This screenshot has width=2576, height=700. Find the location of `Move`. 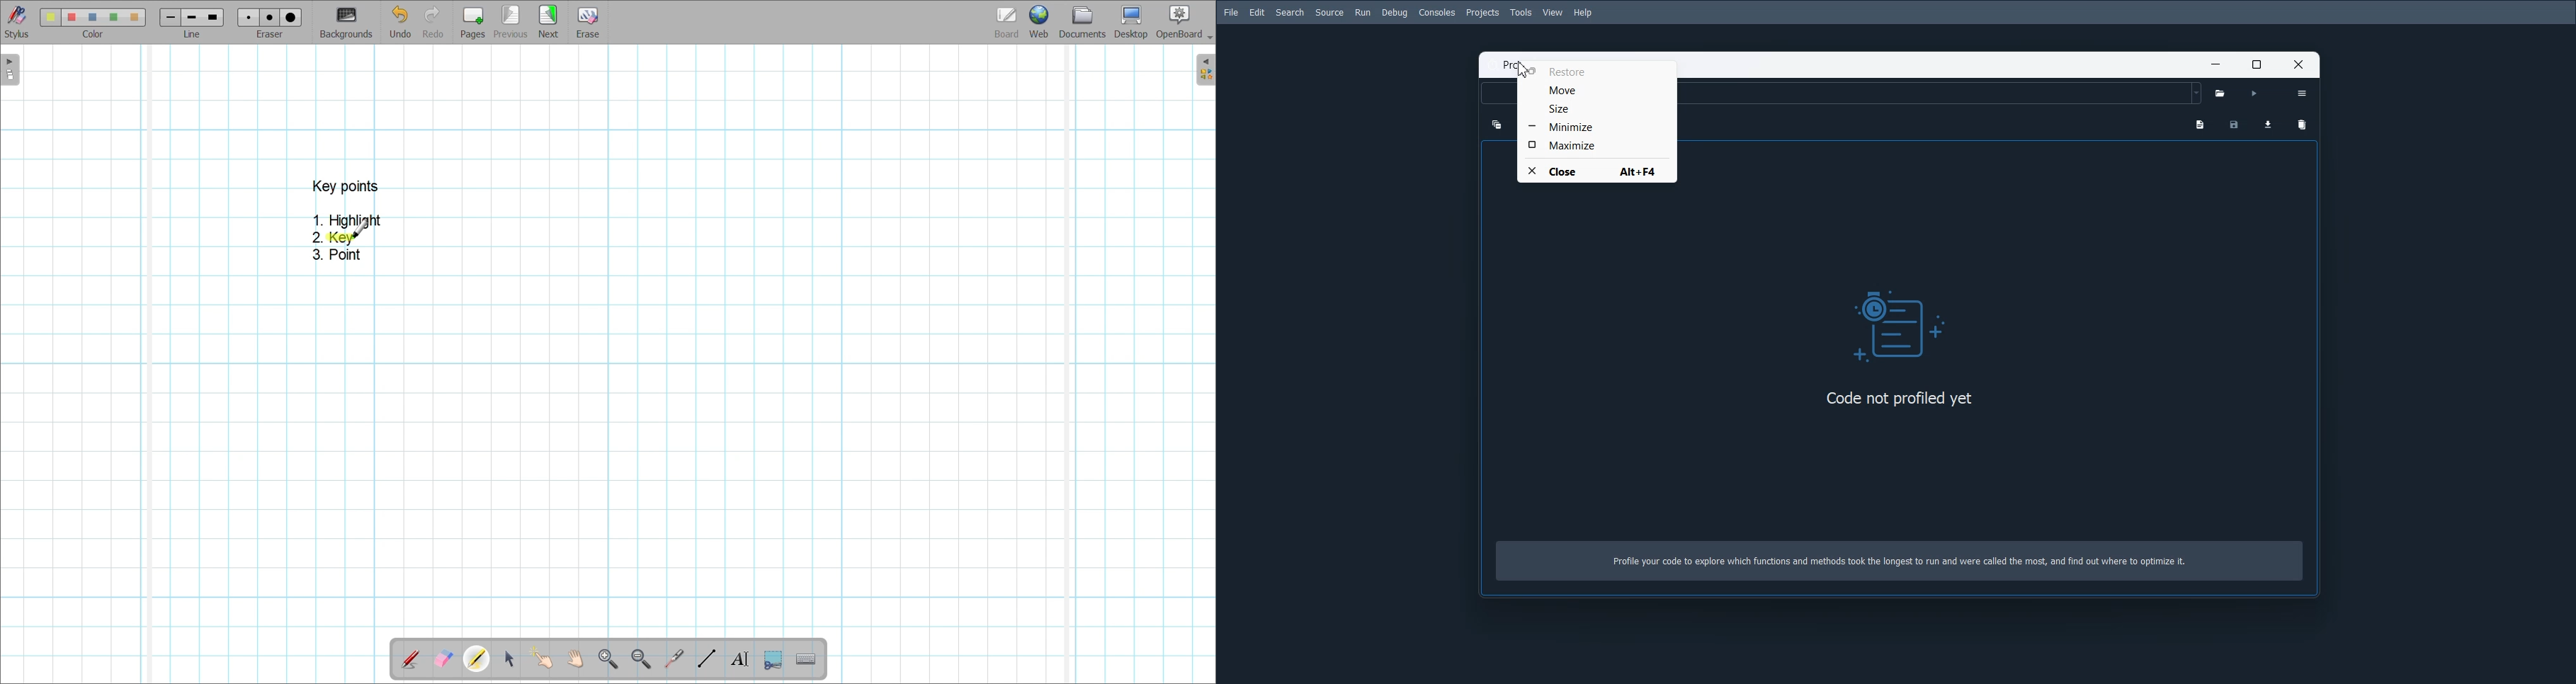

Move is located at coordinates (1594, 91).